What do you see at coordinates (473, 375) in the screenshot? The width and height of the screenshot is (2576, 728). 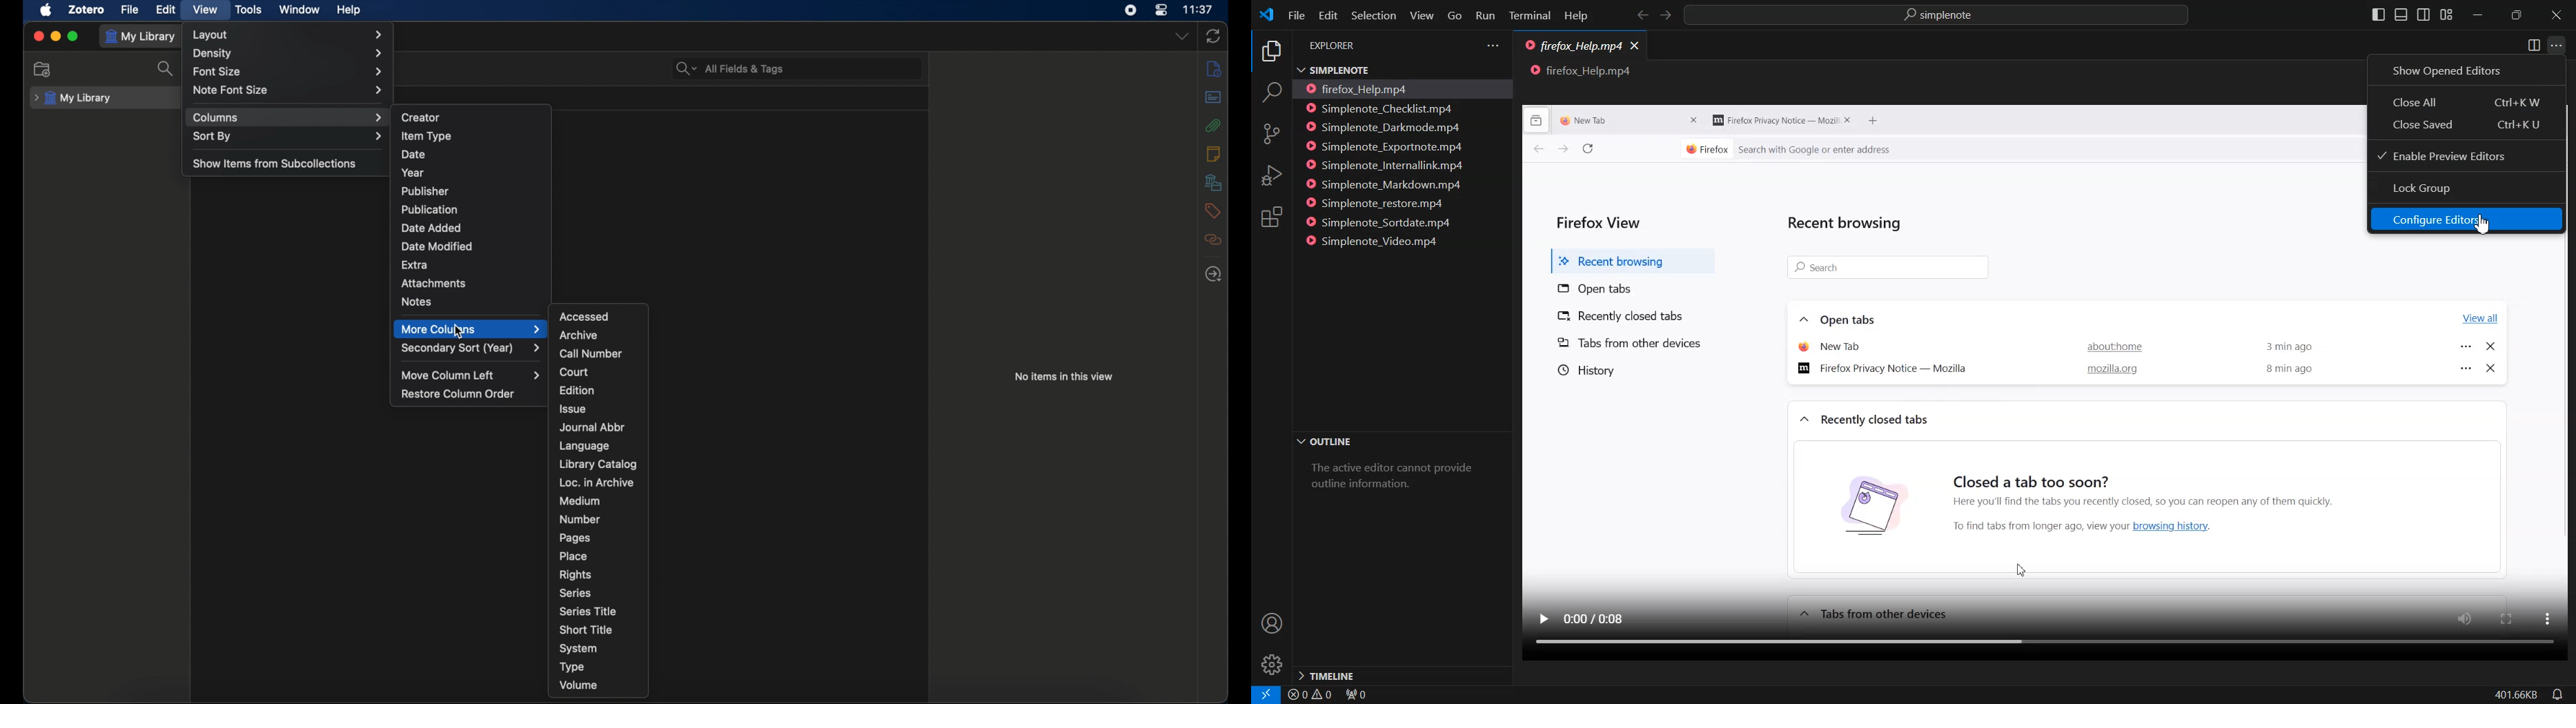 I see `move column left` at bounding box center [473, 375].